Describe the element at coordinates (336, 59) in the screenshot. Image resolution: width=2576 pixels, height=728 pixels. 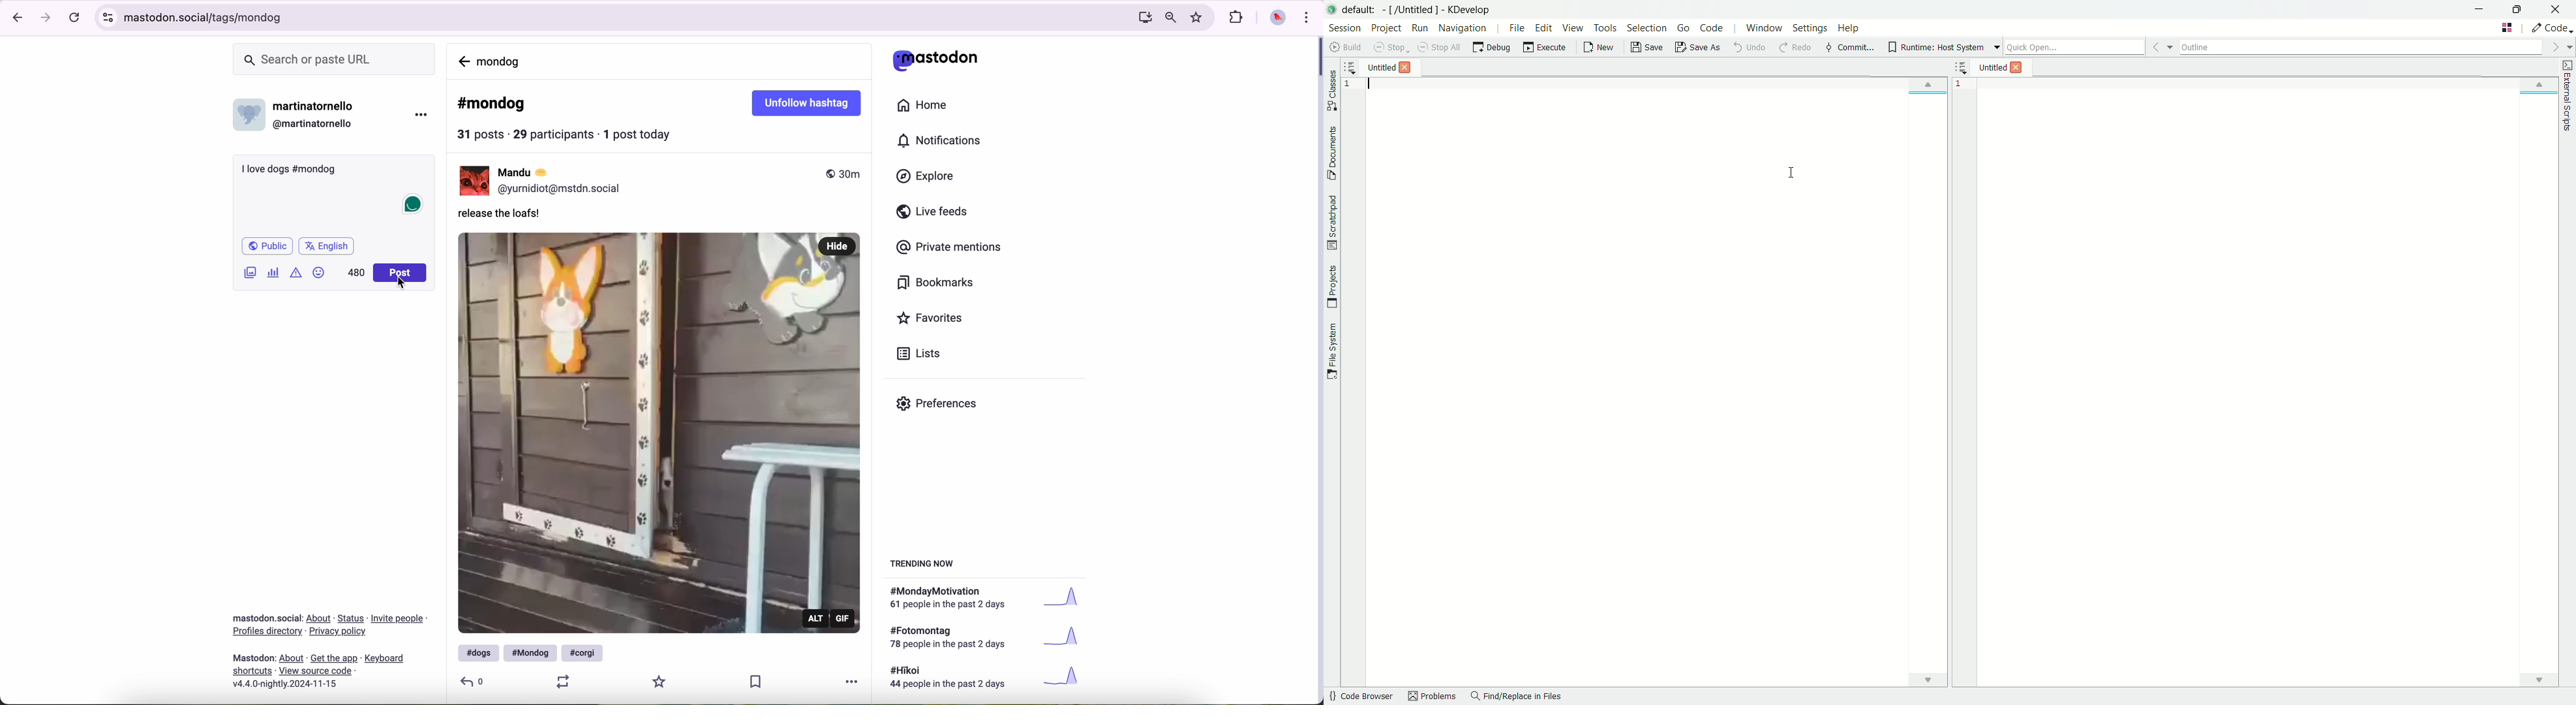
I see `search bar` at that location.